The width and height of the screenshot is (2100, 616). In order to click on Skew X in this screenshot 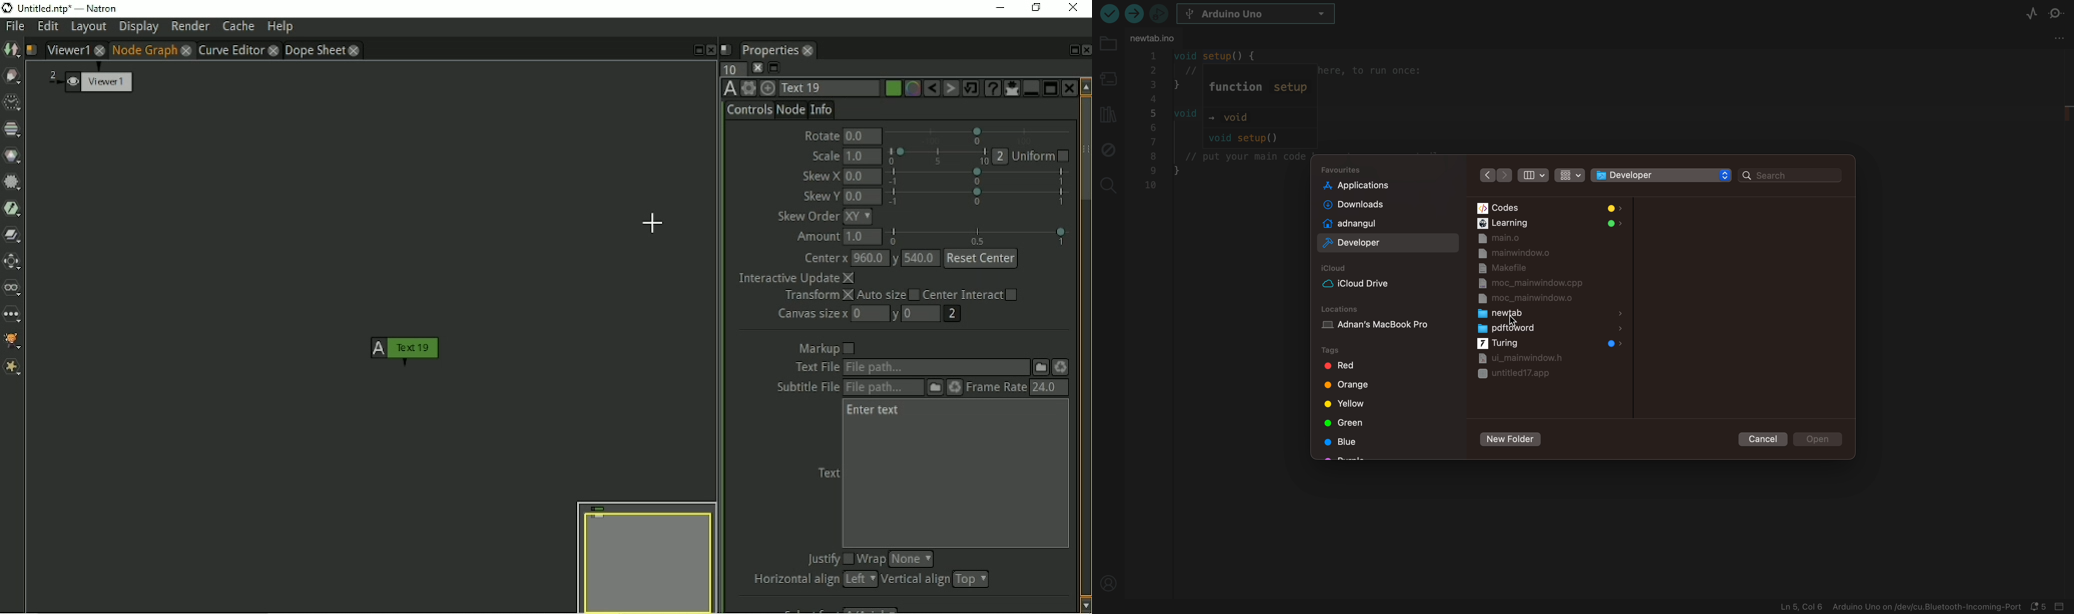, I will do `click(821, 176)`.